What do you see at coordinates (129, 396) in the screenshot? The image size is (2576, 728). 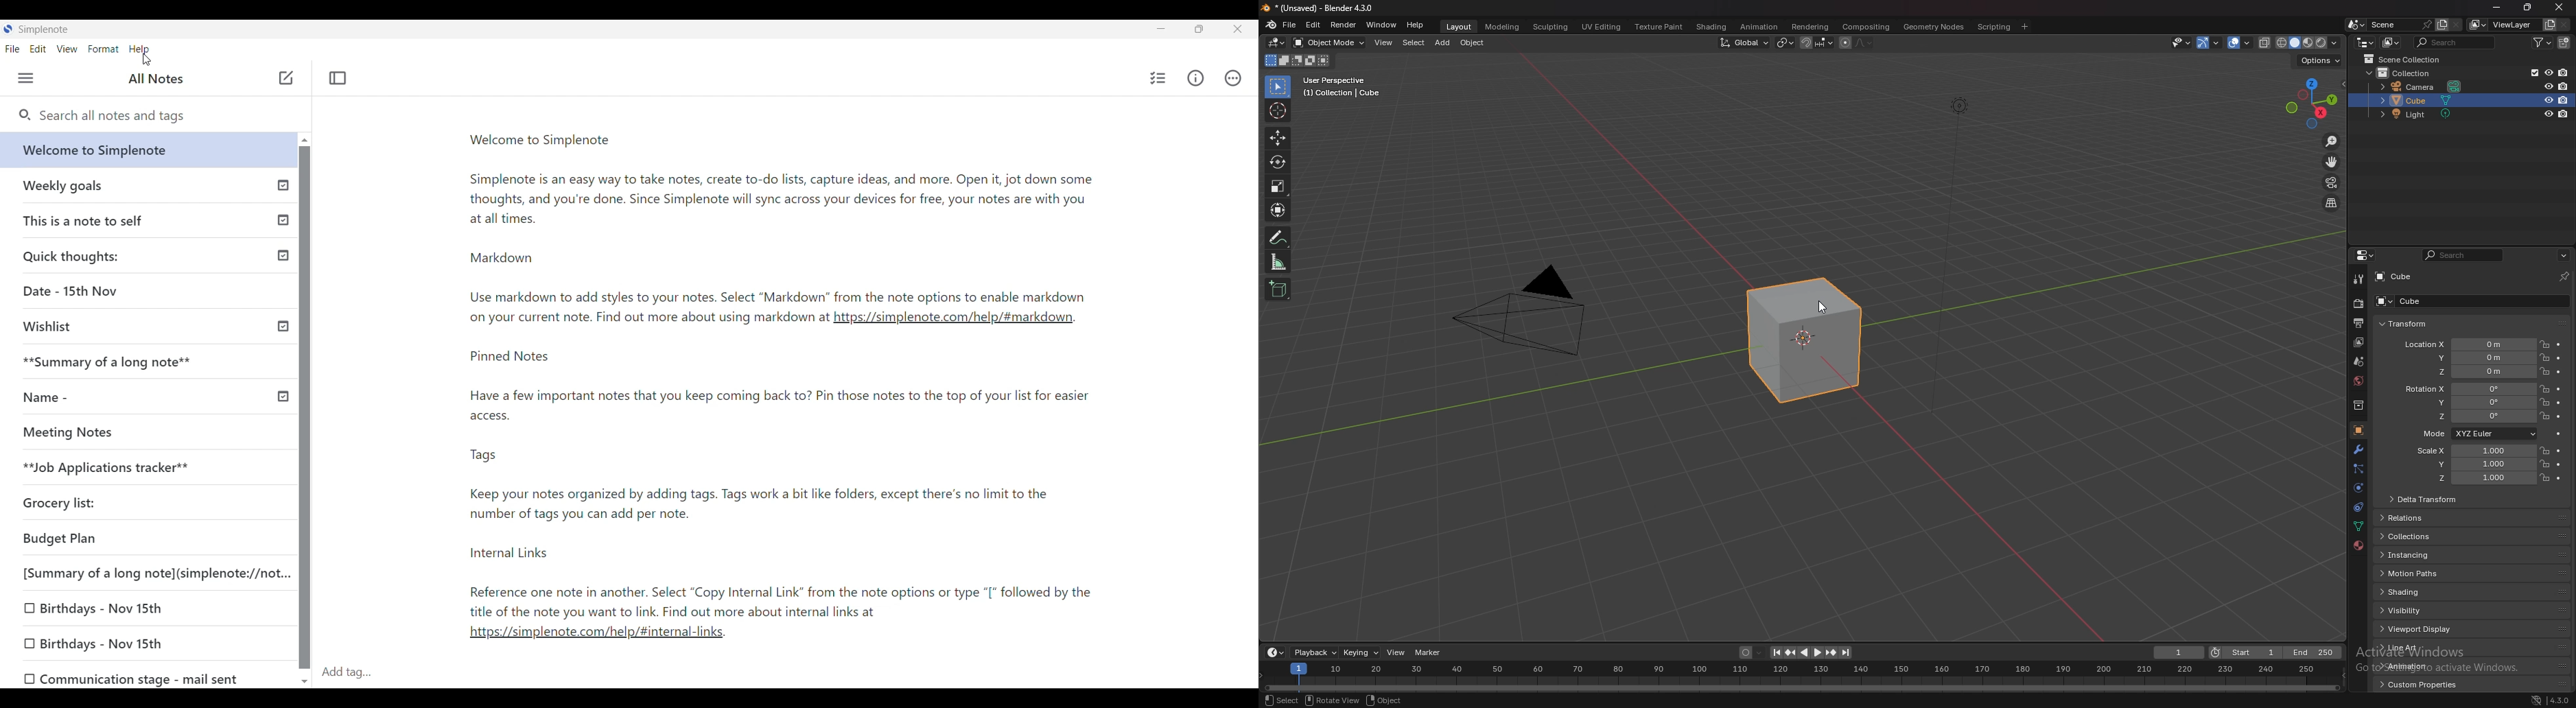 I see `Name -` at bounding box center [129, 396].